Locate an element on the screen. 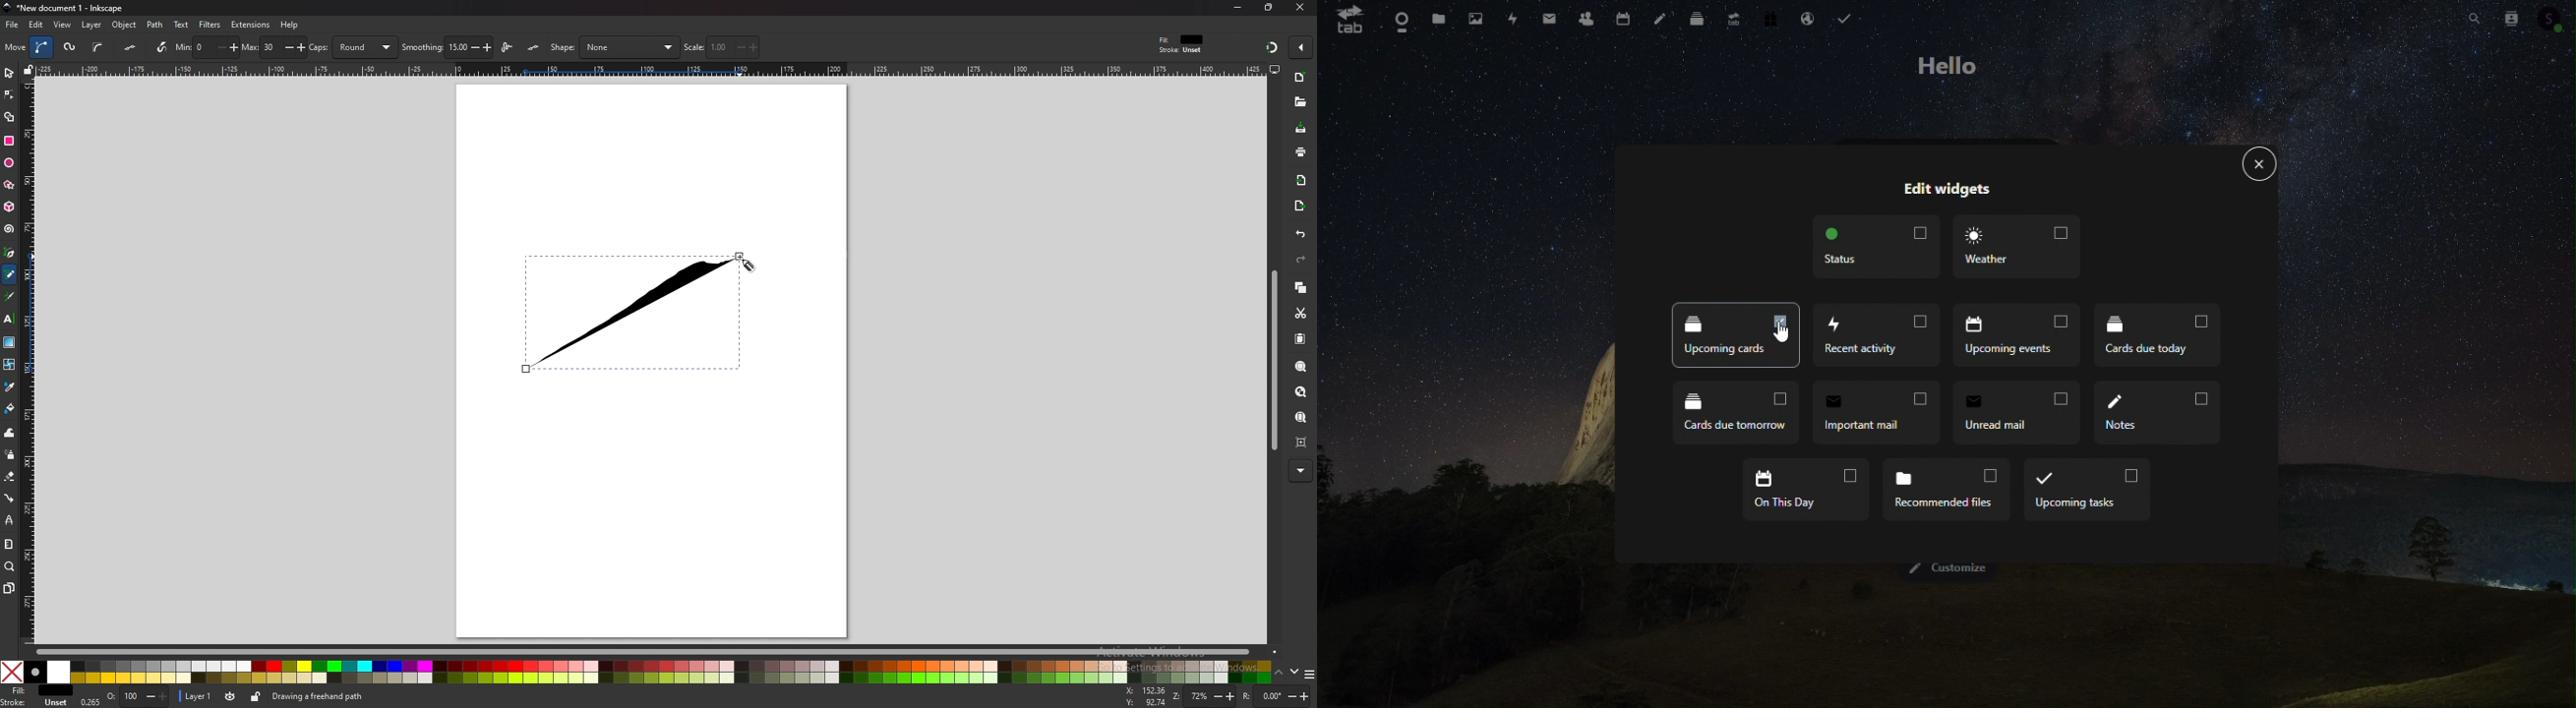  on this day is located at coordinates (1809, 492).